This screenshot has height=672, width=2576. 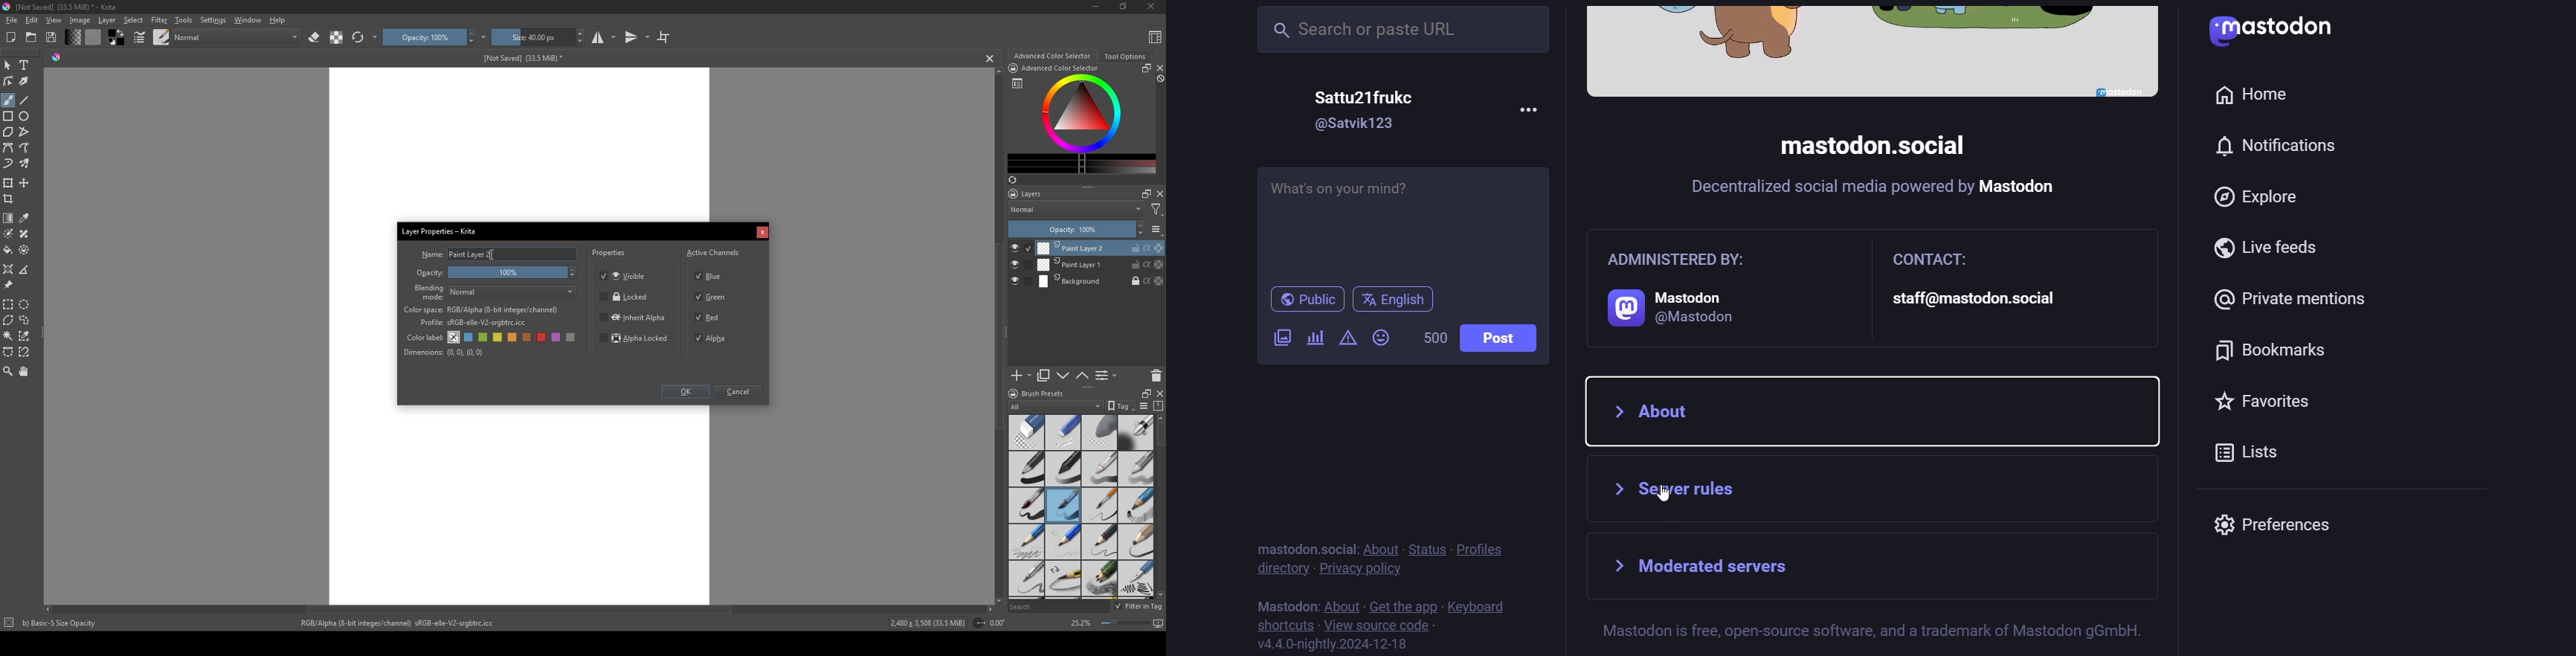 What do you see at coordinates (496, 255) in the screenshot?
I see `cursor` at bounding box center [496, 255].